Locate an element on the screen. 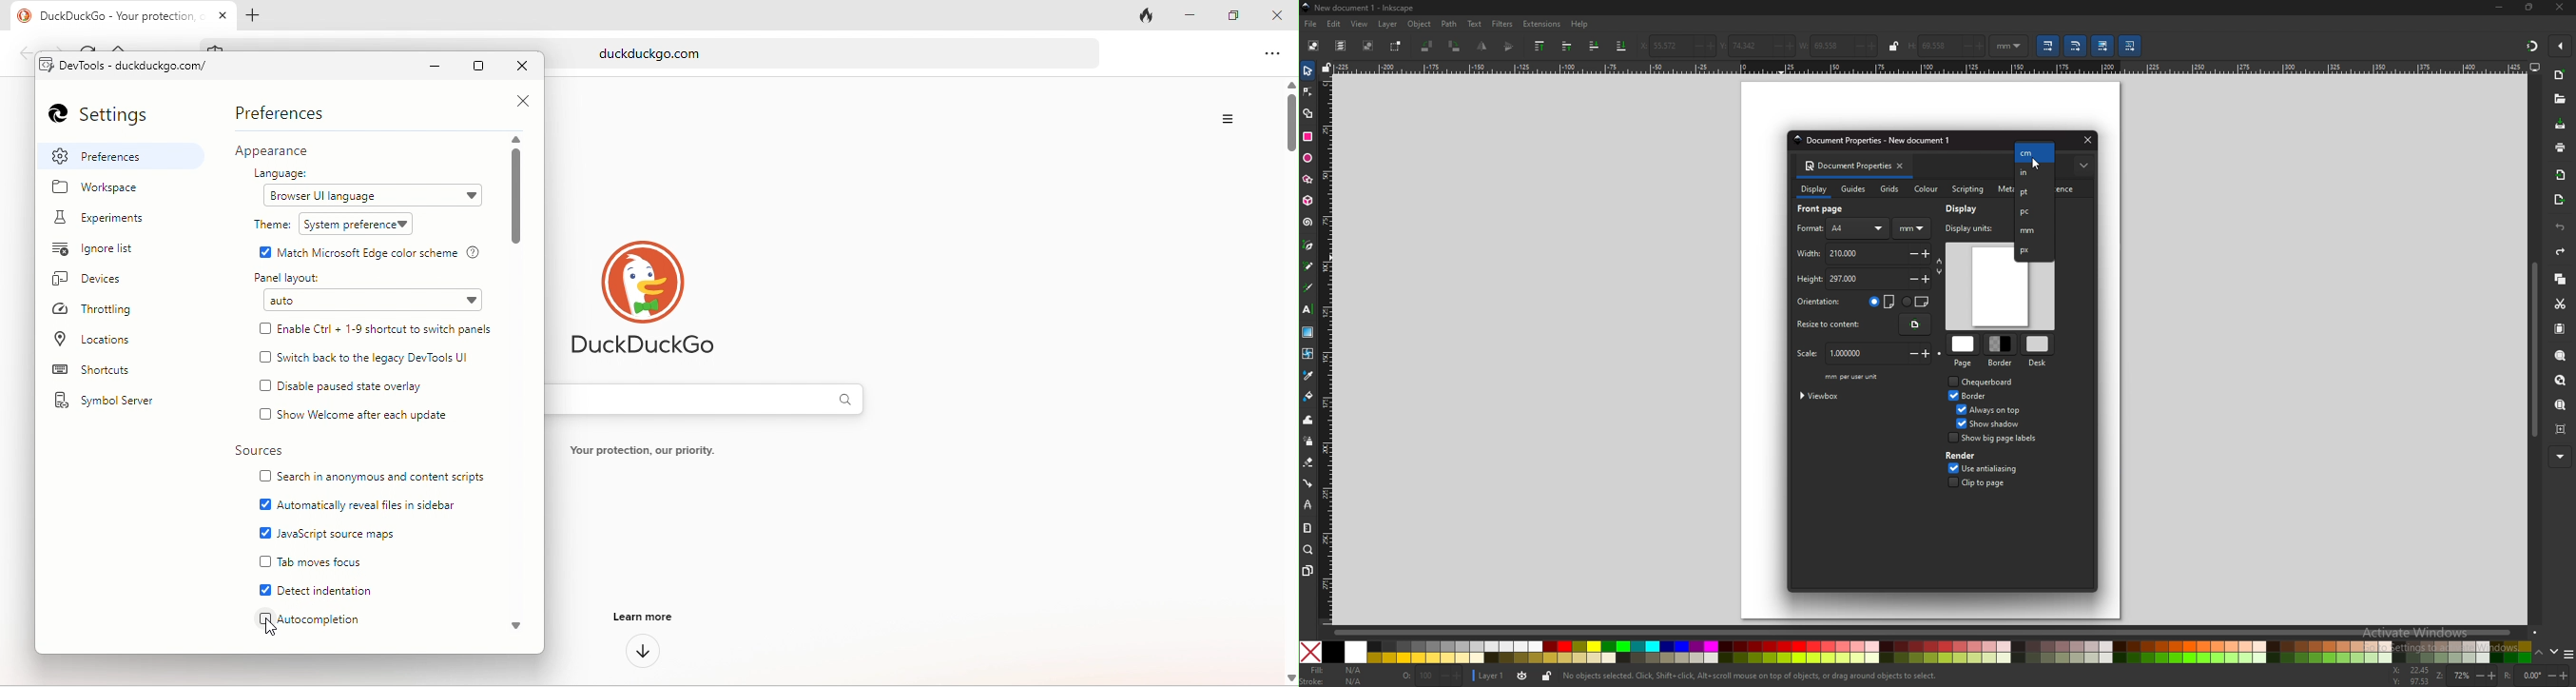  dropper is located at coordinates (1309, 375).